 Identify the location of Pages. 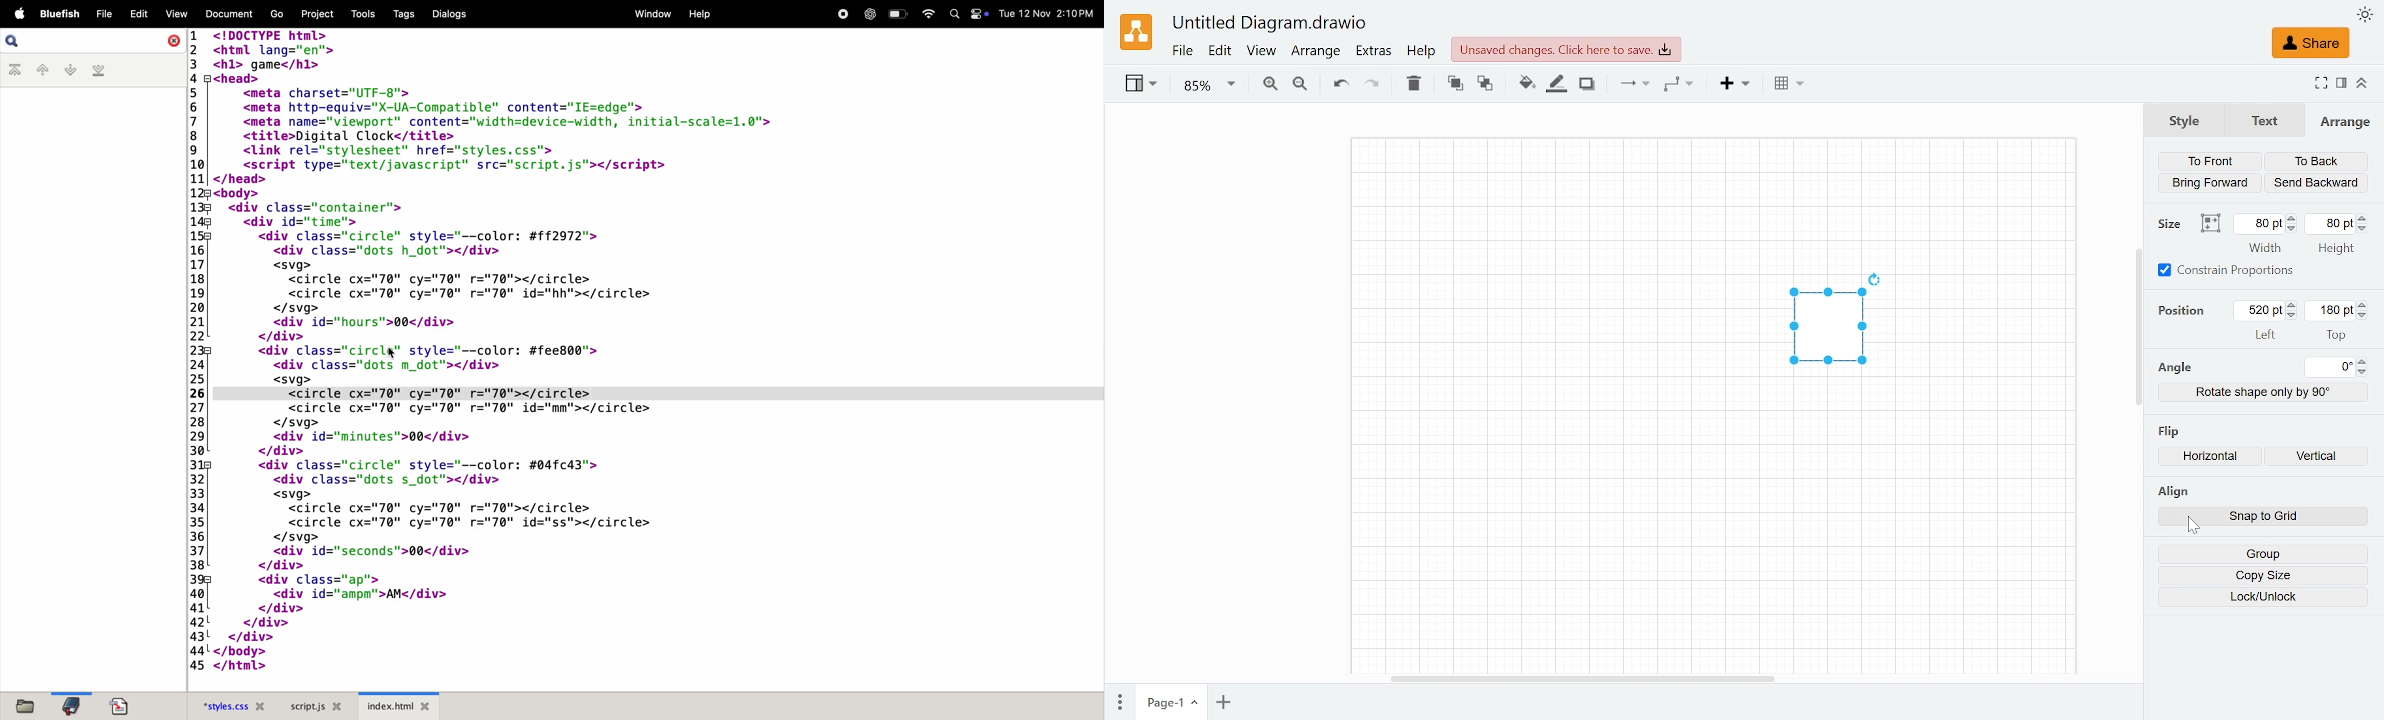
(1118, 703).